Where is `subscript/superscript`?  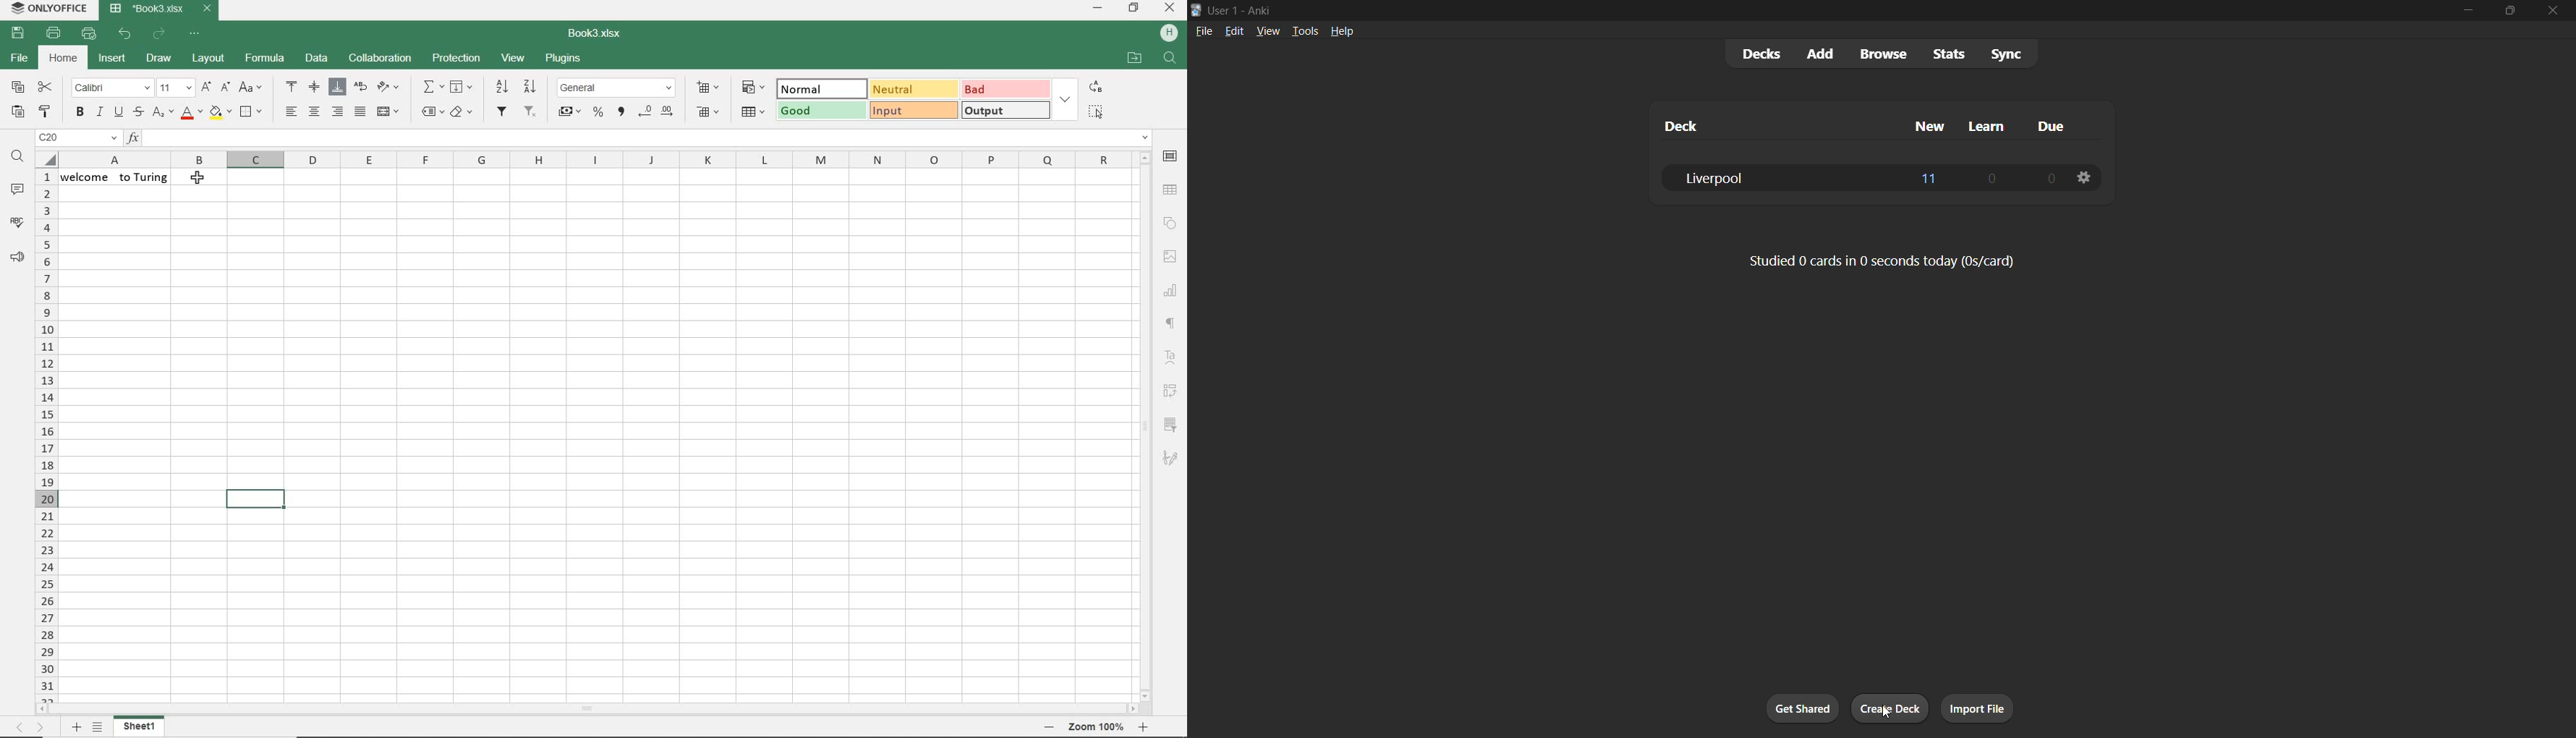 subscript/superscript is located at coordinates (162, 112).